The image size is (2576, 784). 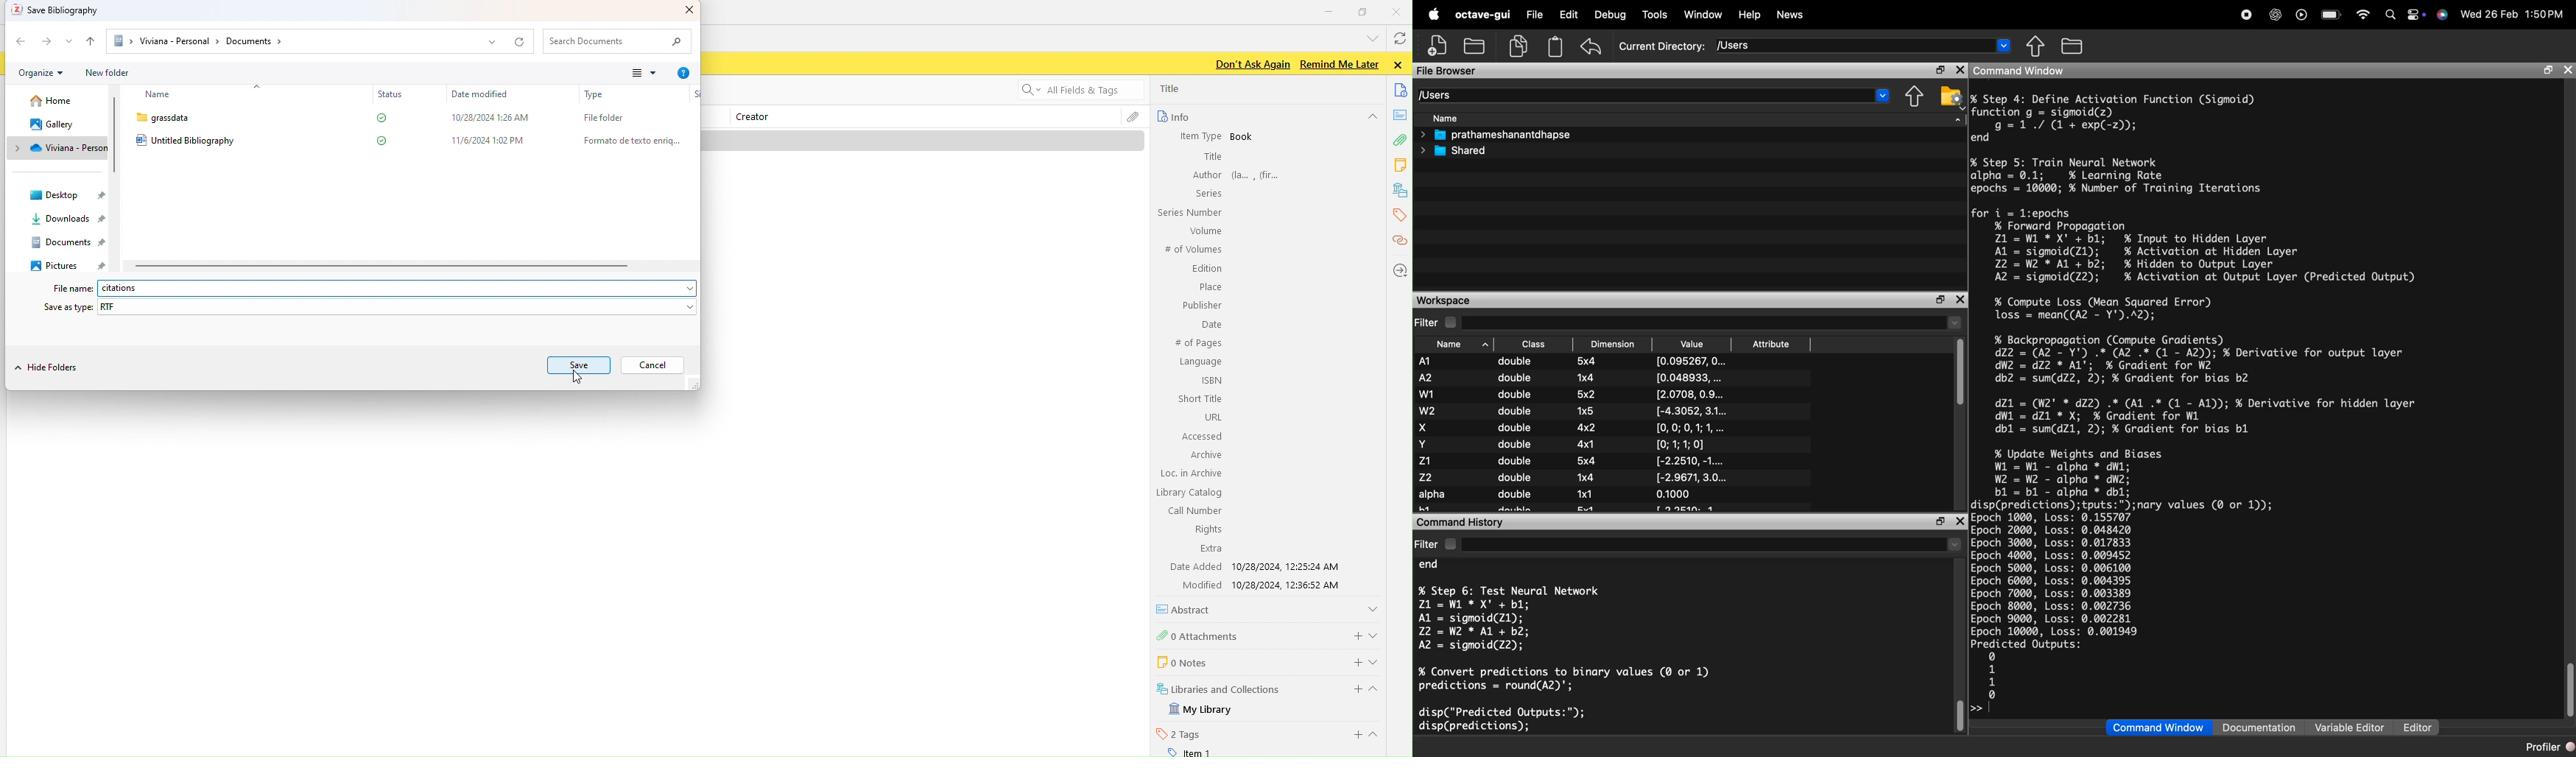 I want to click on filter, so click(x=1689, y=322).